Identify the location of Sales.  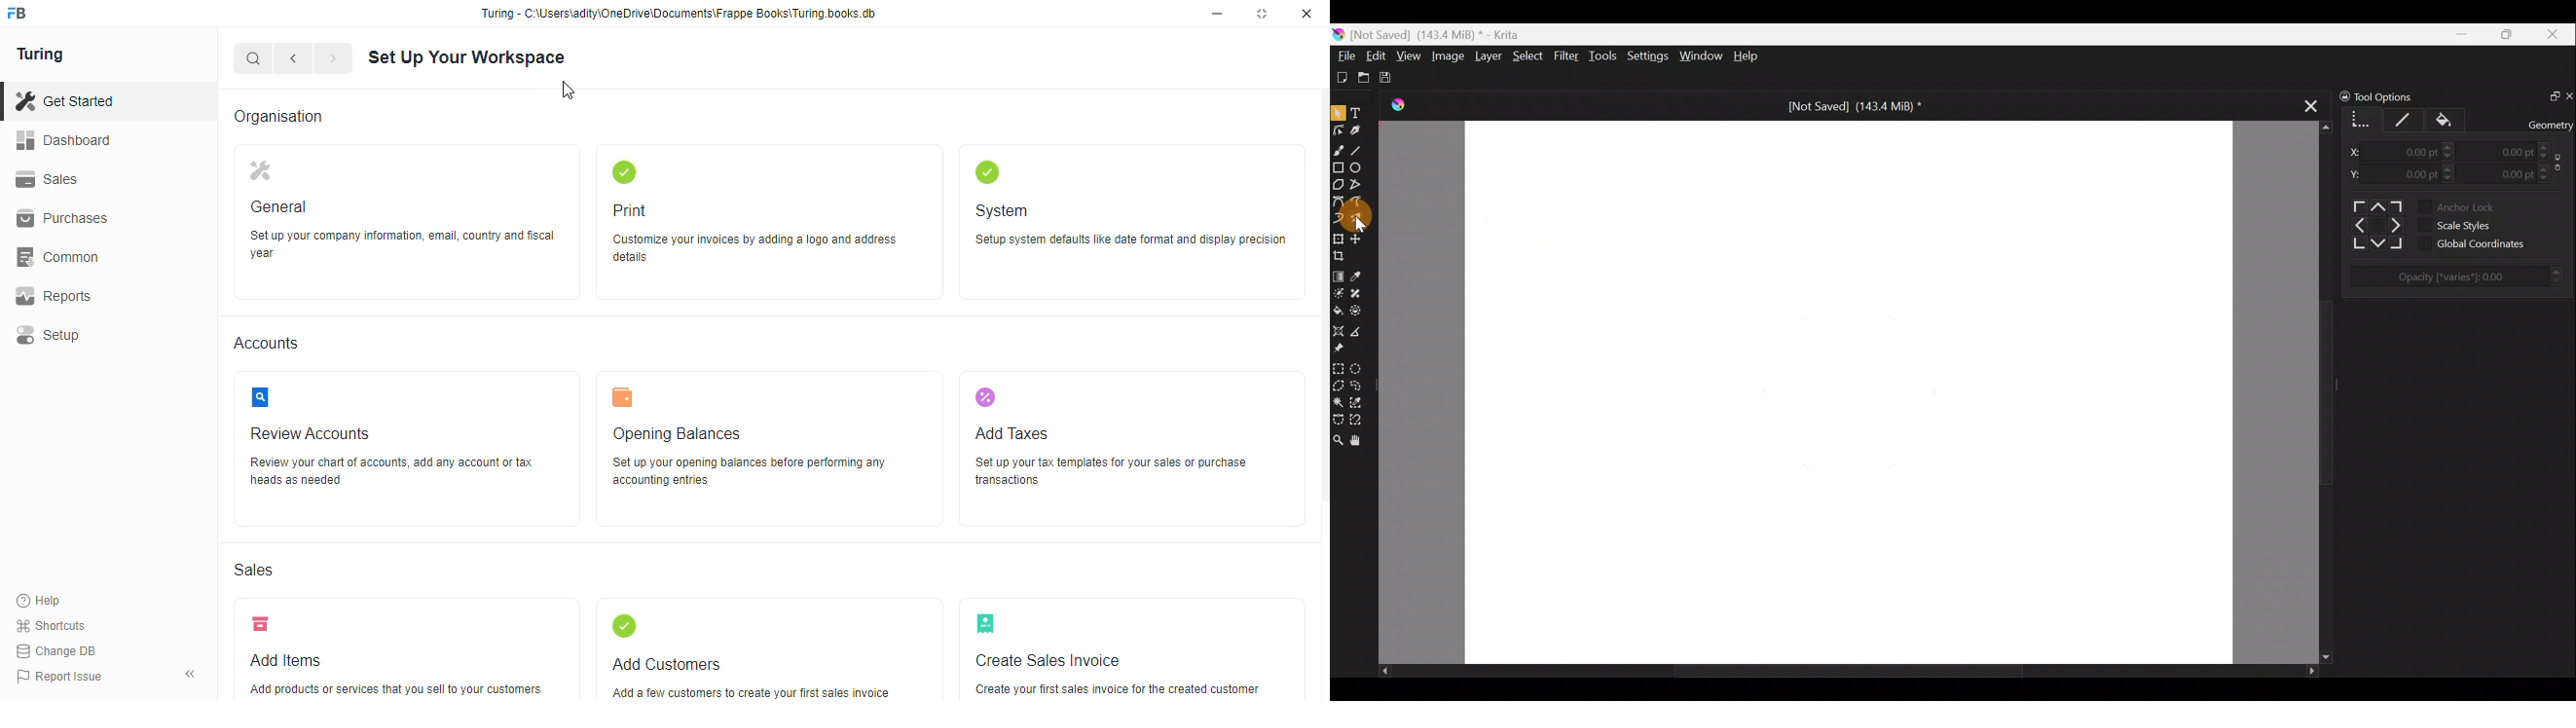
(95, 177).